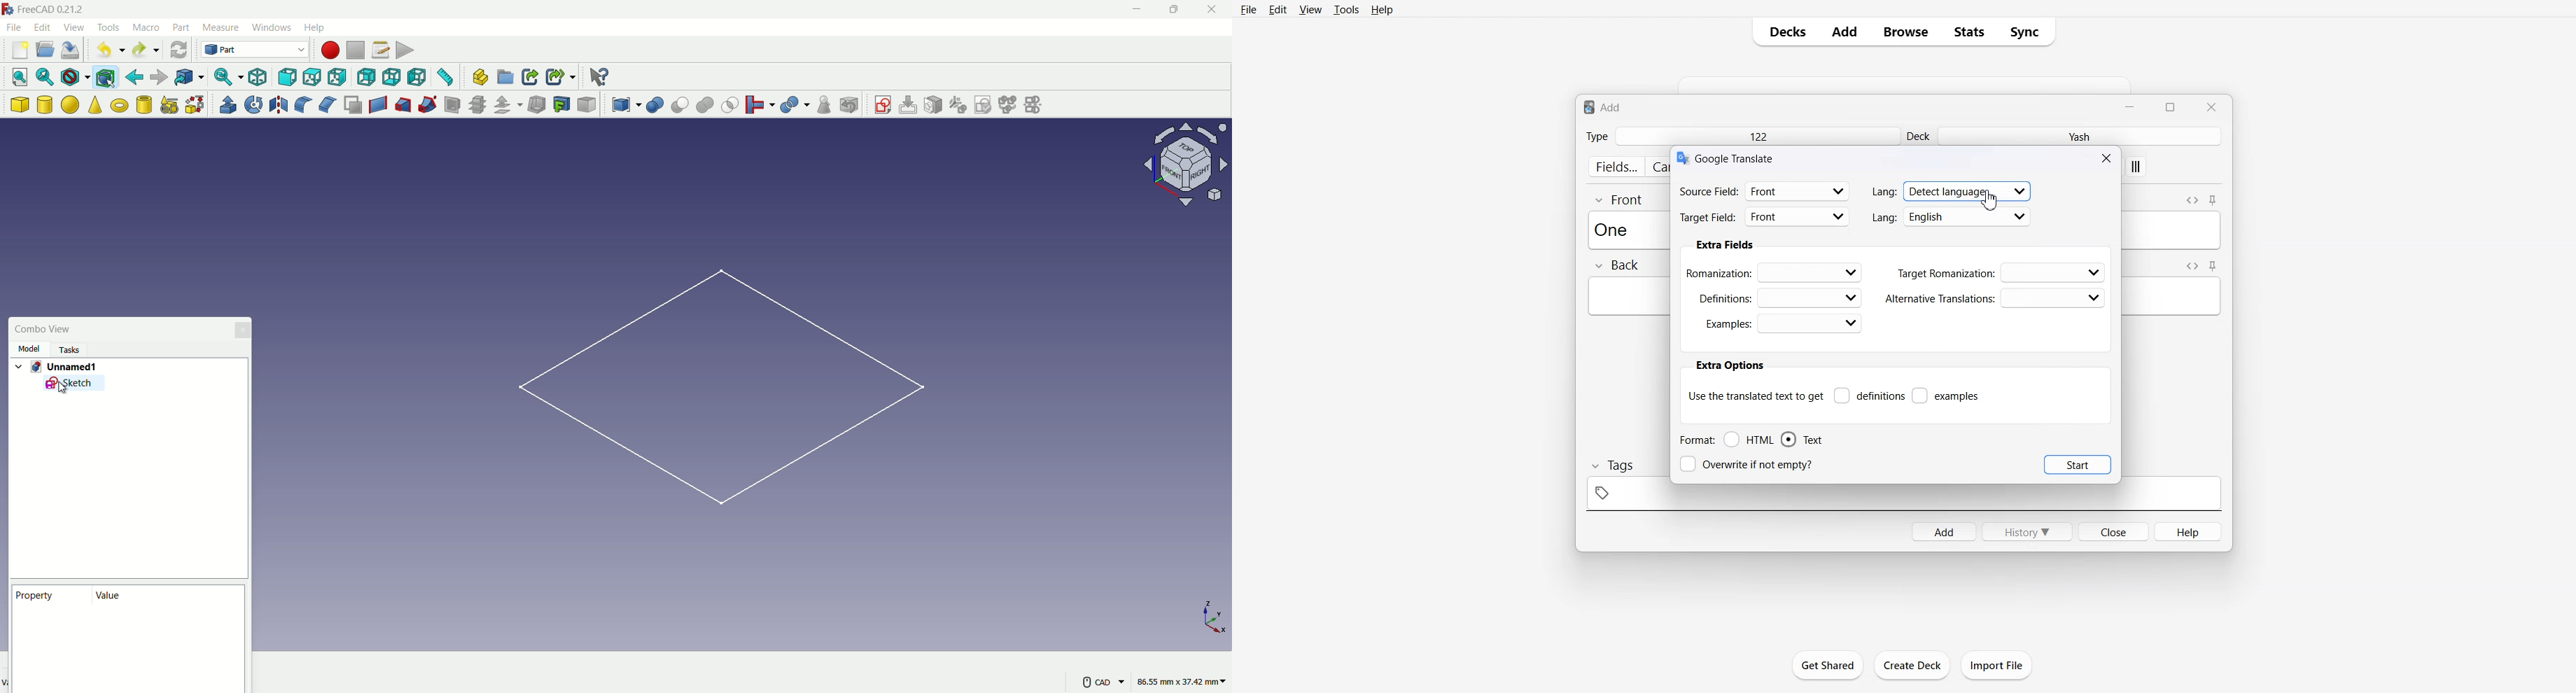 The height and width of the screenshot is (700, 2576). Describe the element at coordinates (19, 51) in the screenshot. I see `new file` at that location.